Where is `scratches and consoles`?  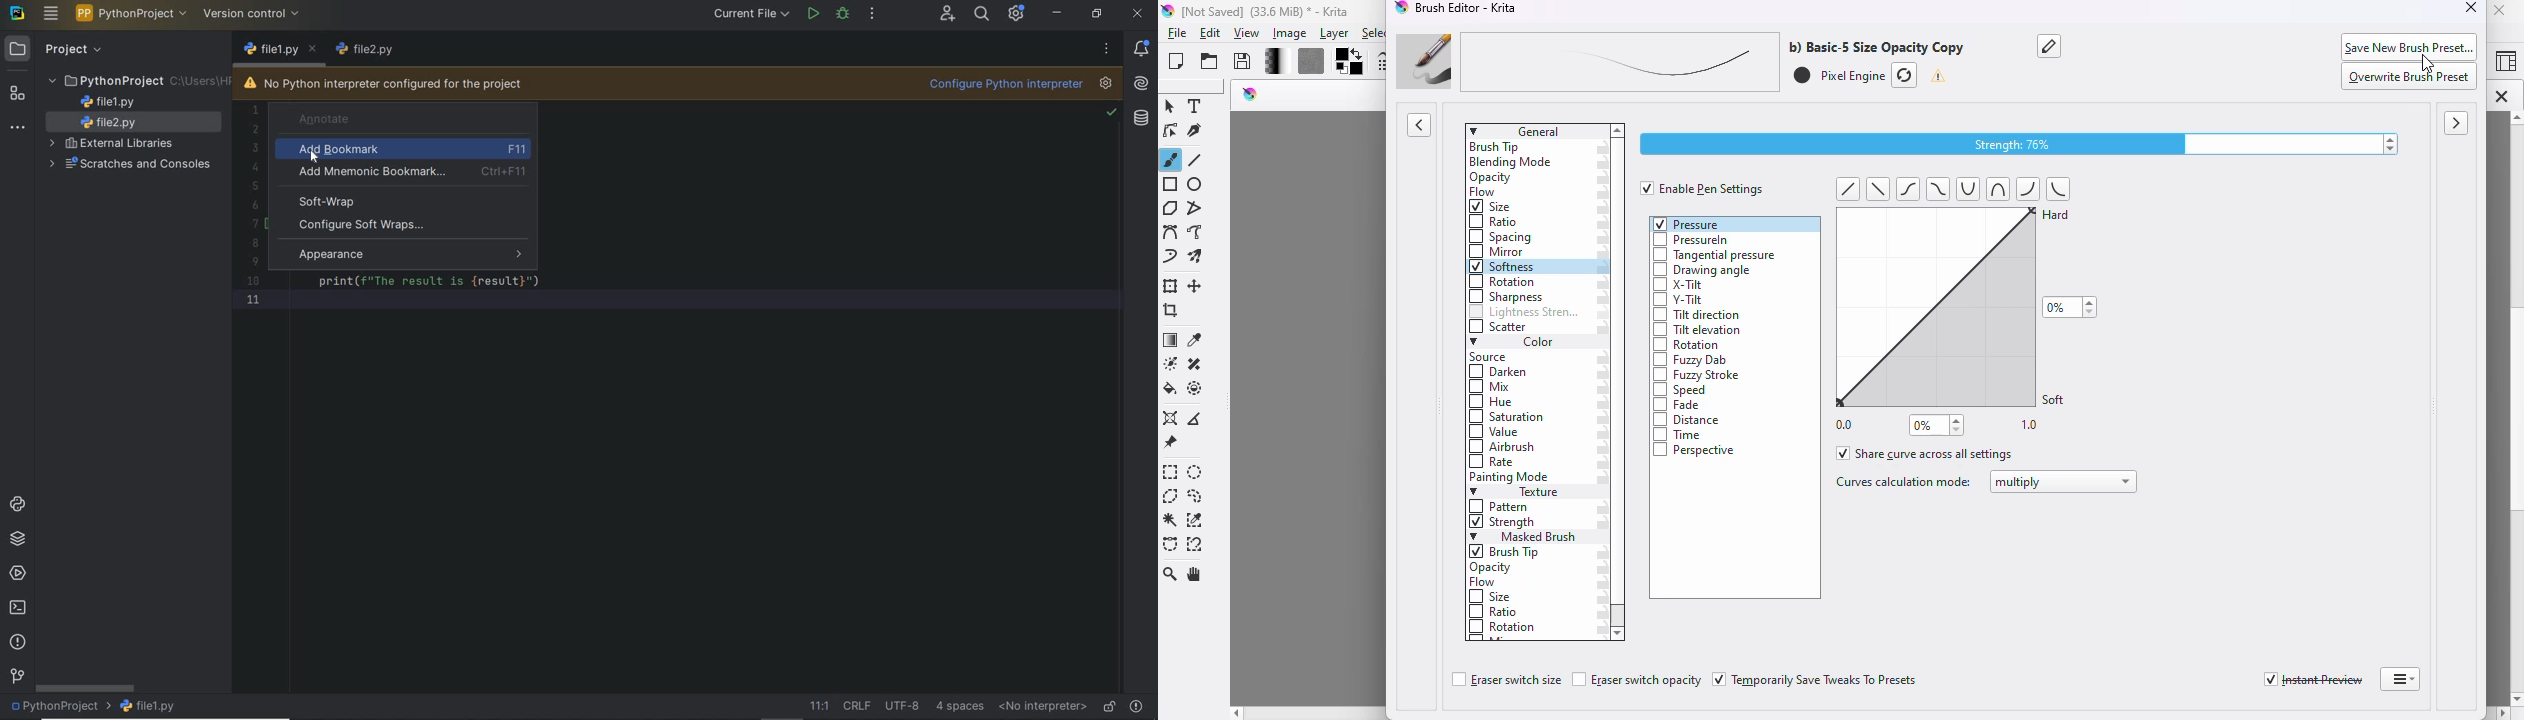
scratches and consoles is located at coordinates (132, 165).